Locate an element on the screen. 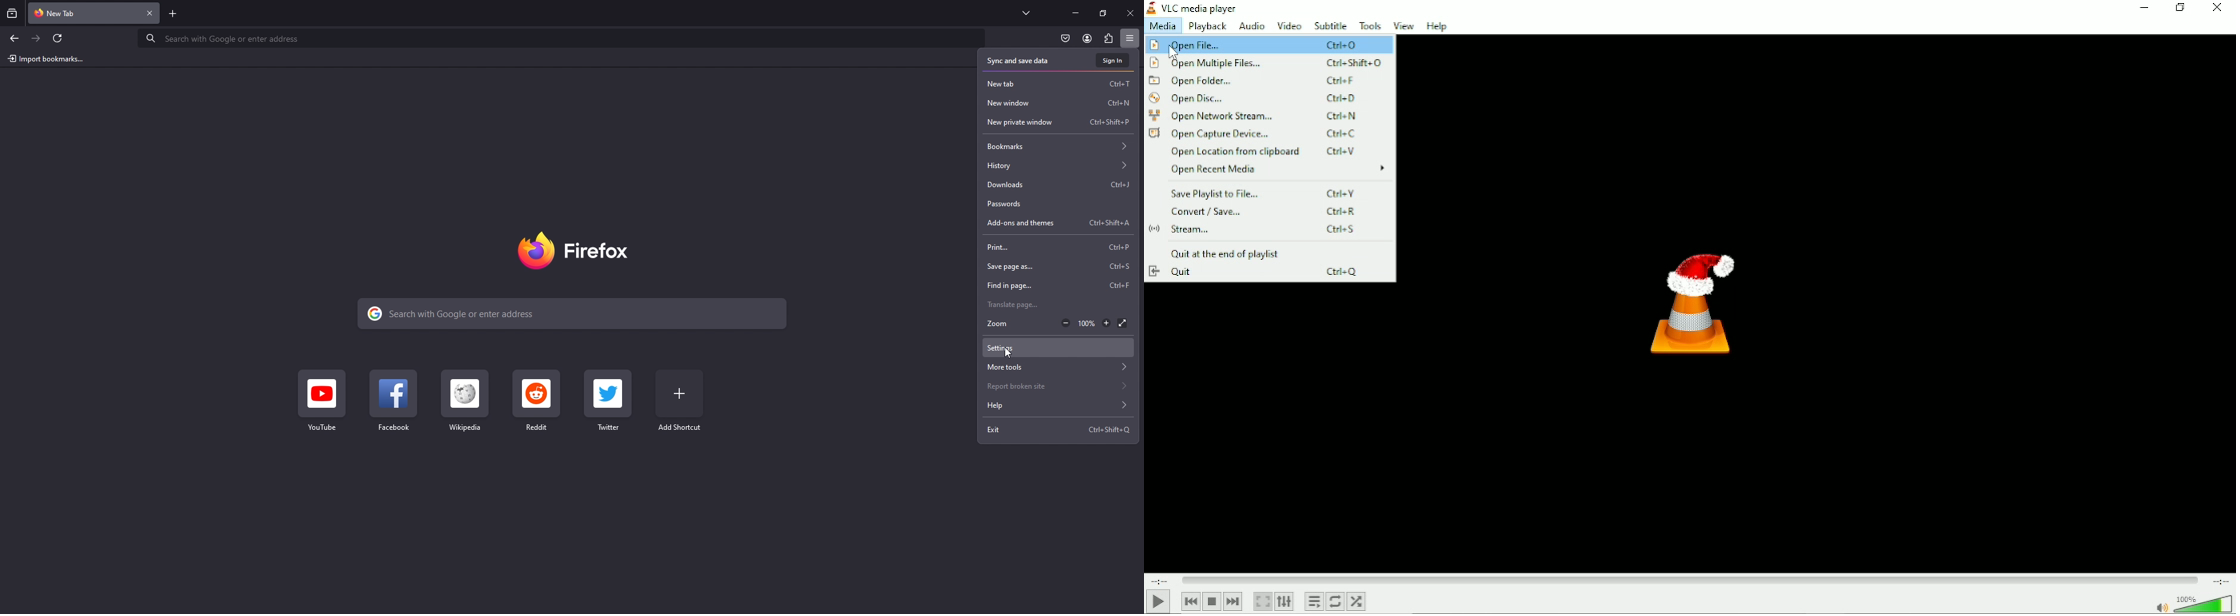 This screenshot has height=616, width=2240. firefox logo is located at coordinates (578, 250).